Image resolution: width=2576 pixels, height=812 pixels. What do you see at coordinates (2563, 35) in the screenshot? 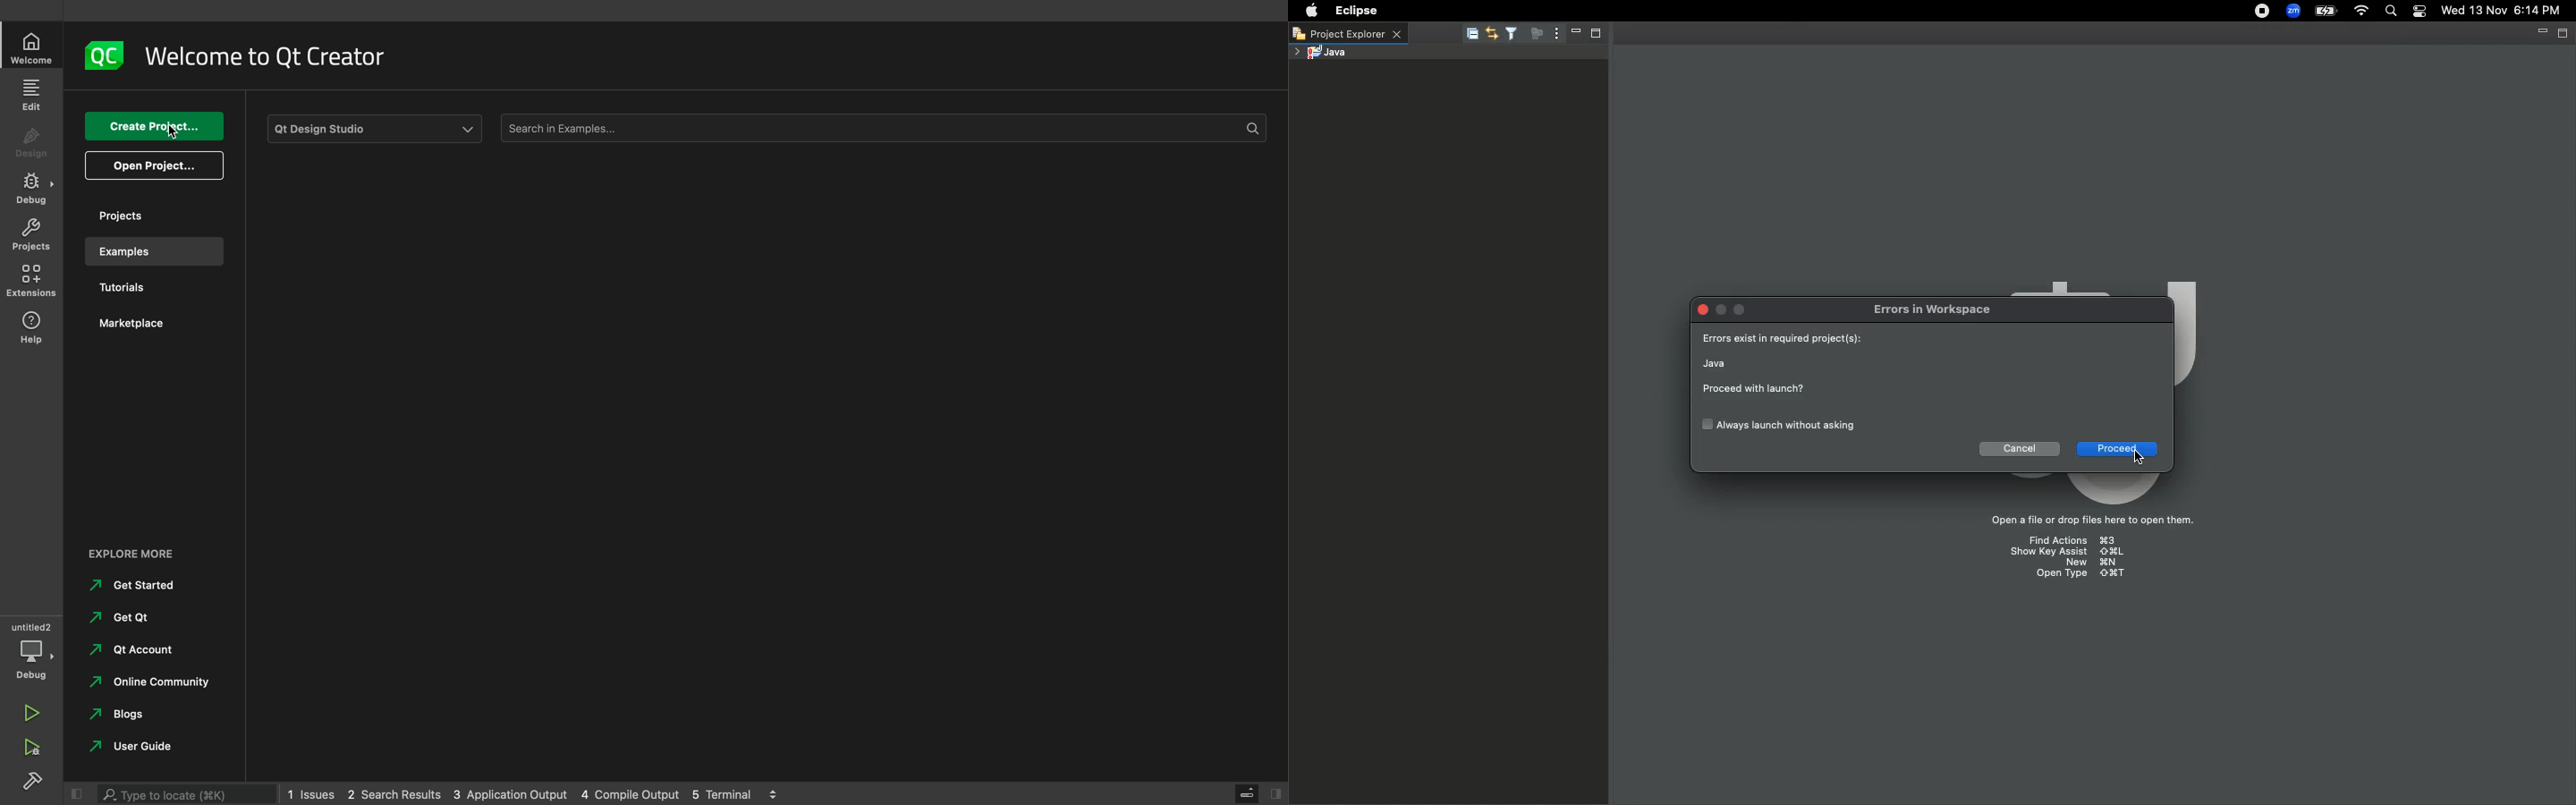
I see `restore` at bounding box center [2563, 35].